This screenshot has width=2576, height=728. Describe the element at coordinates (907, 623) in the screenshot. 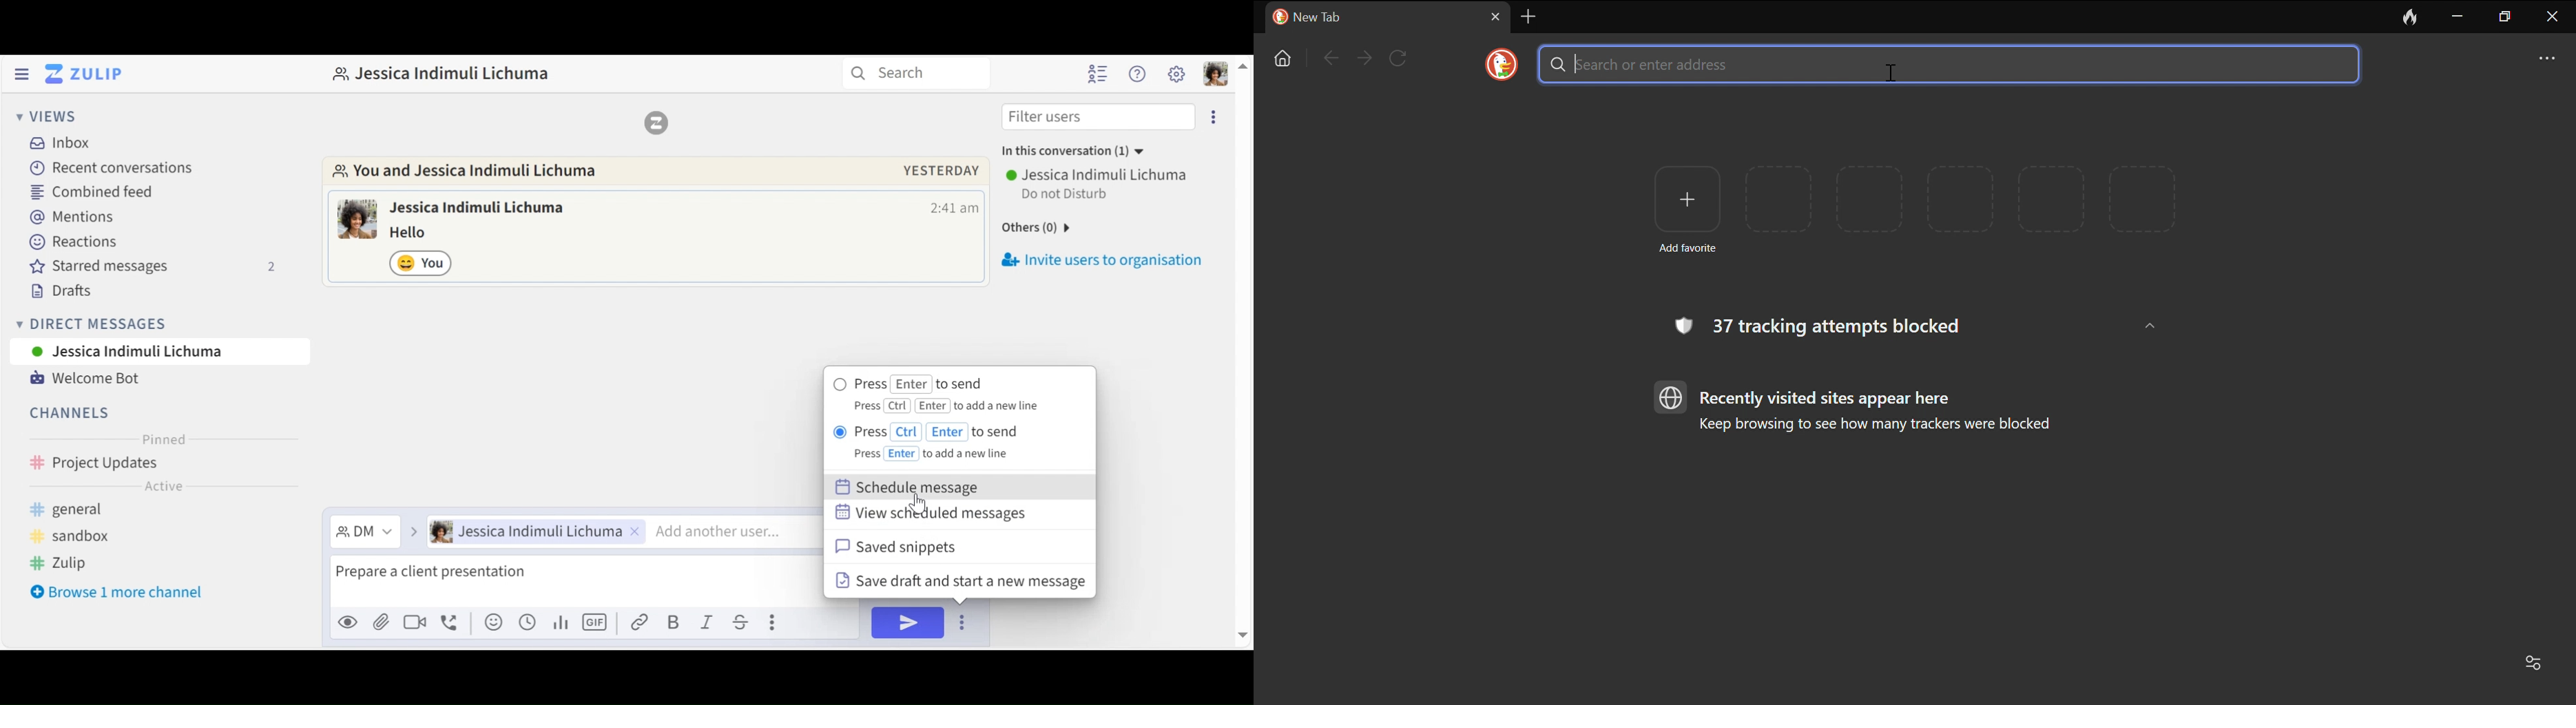

I see `Send` at that location.